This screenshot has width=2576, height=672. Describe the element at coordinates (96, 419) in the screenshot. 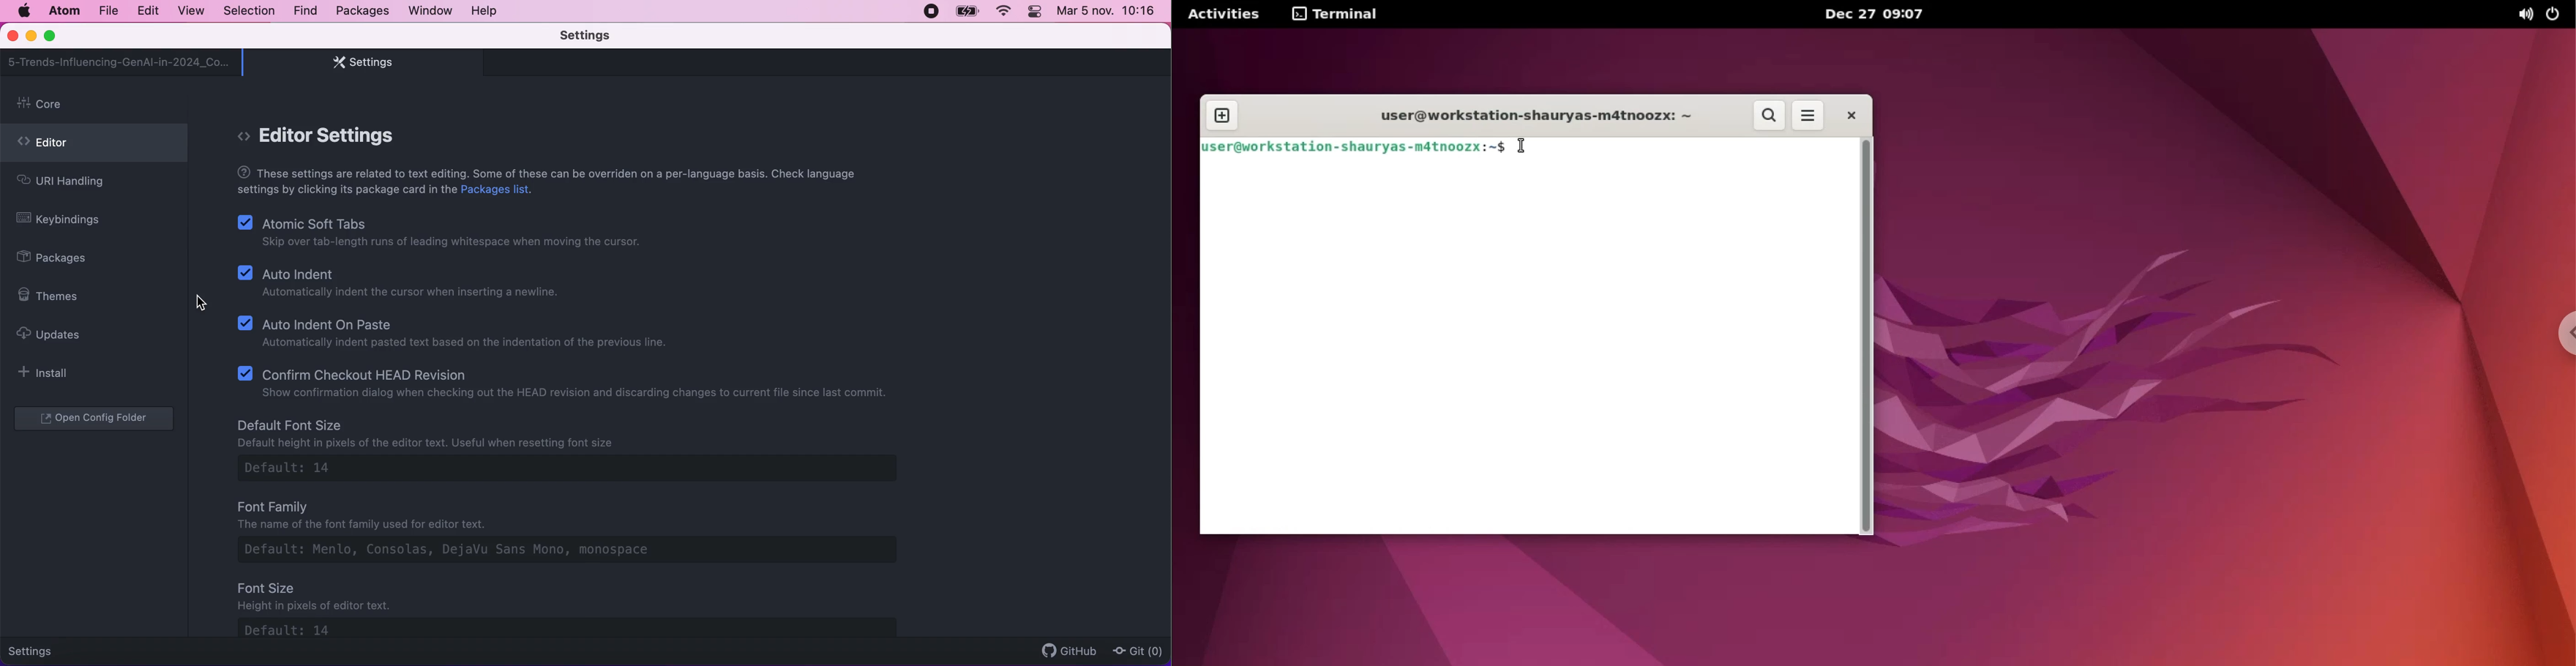

I see `open config folder` at that location.